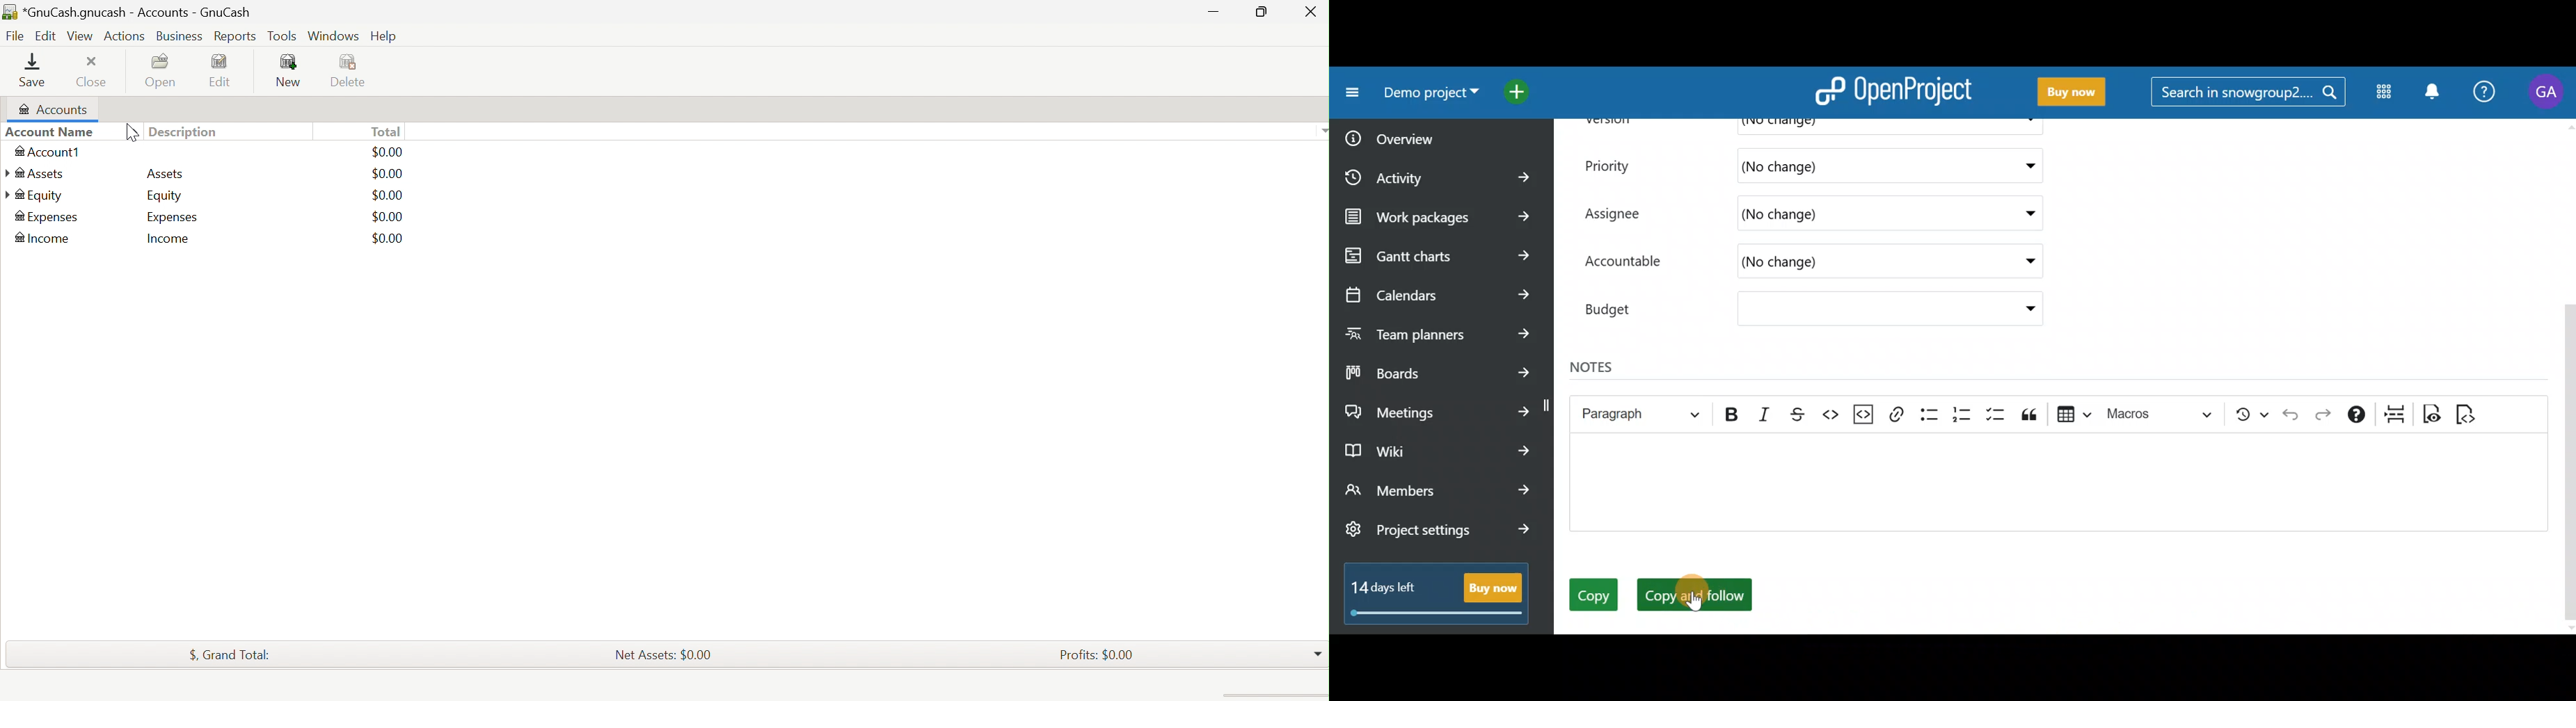 Image resolution: width=2576 pixels, height=728 pixels. I want to click on Insert table, so click(2073, 413).